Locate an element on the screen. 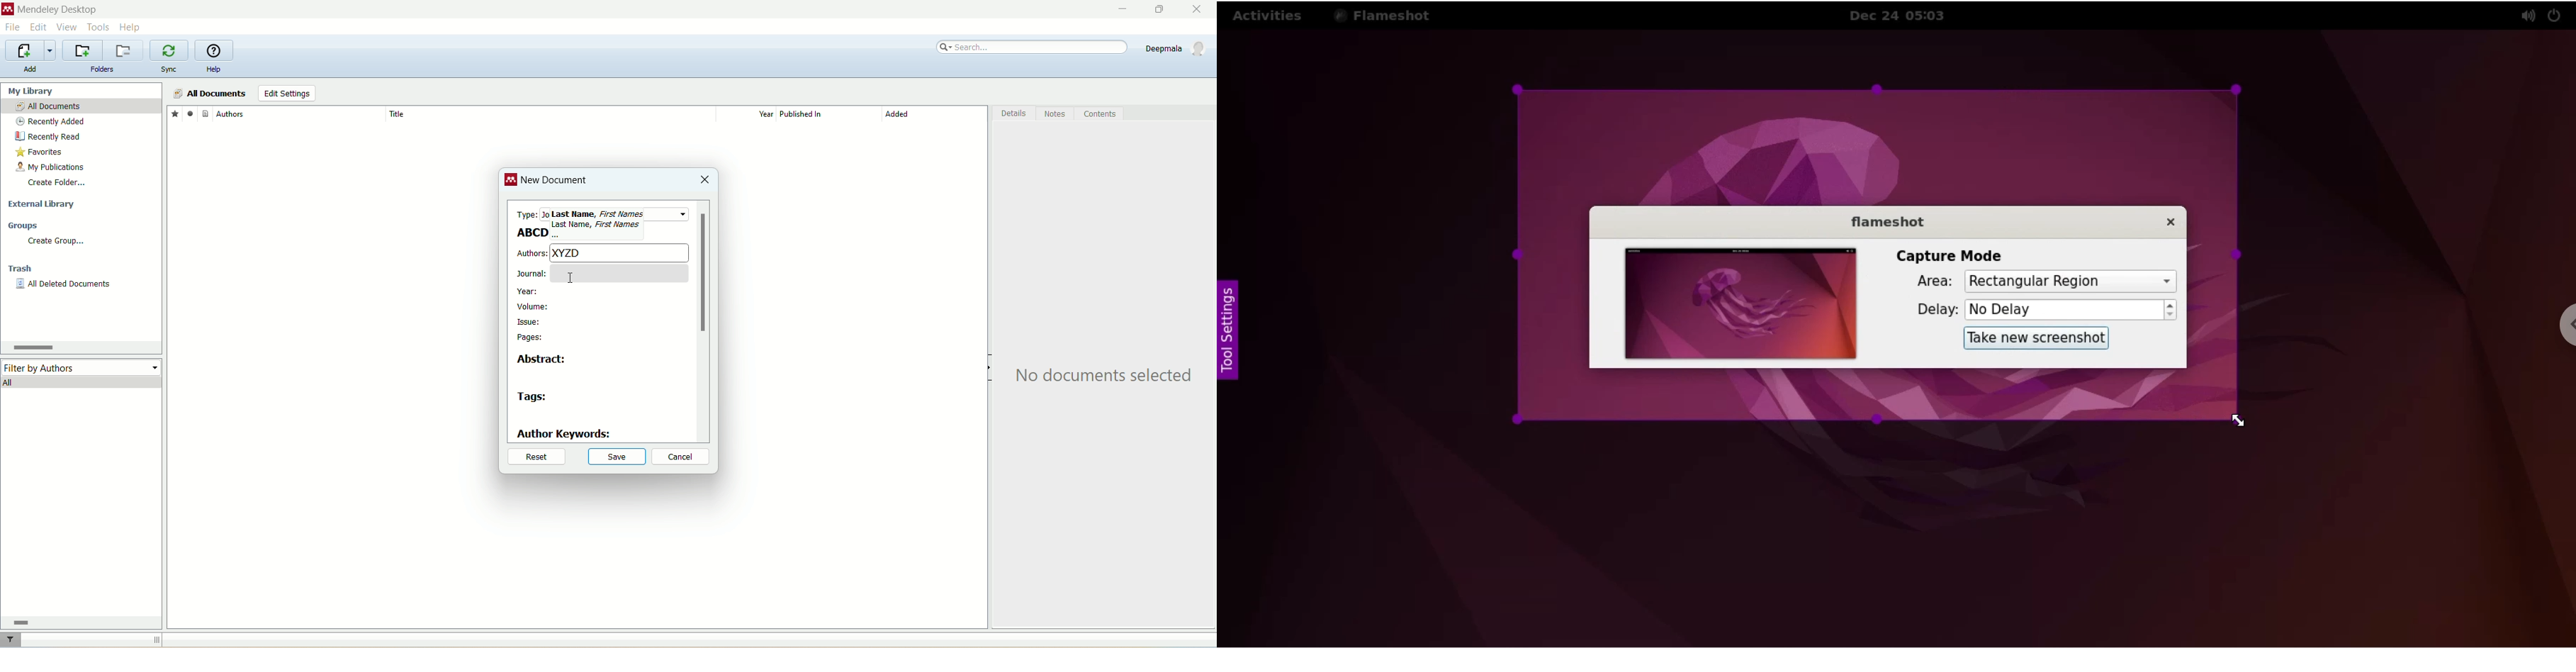 Image resolution: width=2576 pixels, height=672 pixels. tools is located at coordinates (99, 26).